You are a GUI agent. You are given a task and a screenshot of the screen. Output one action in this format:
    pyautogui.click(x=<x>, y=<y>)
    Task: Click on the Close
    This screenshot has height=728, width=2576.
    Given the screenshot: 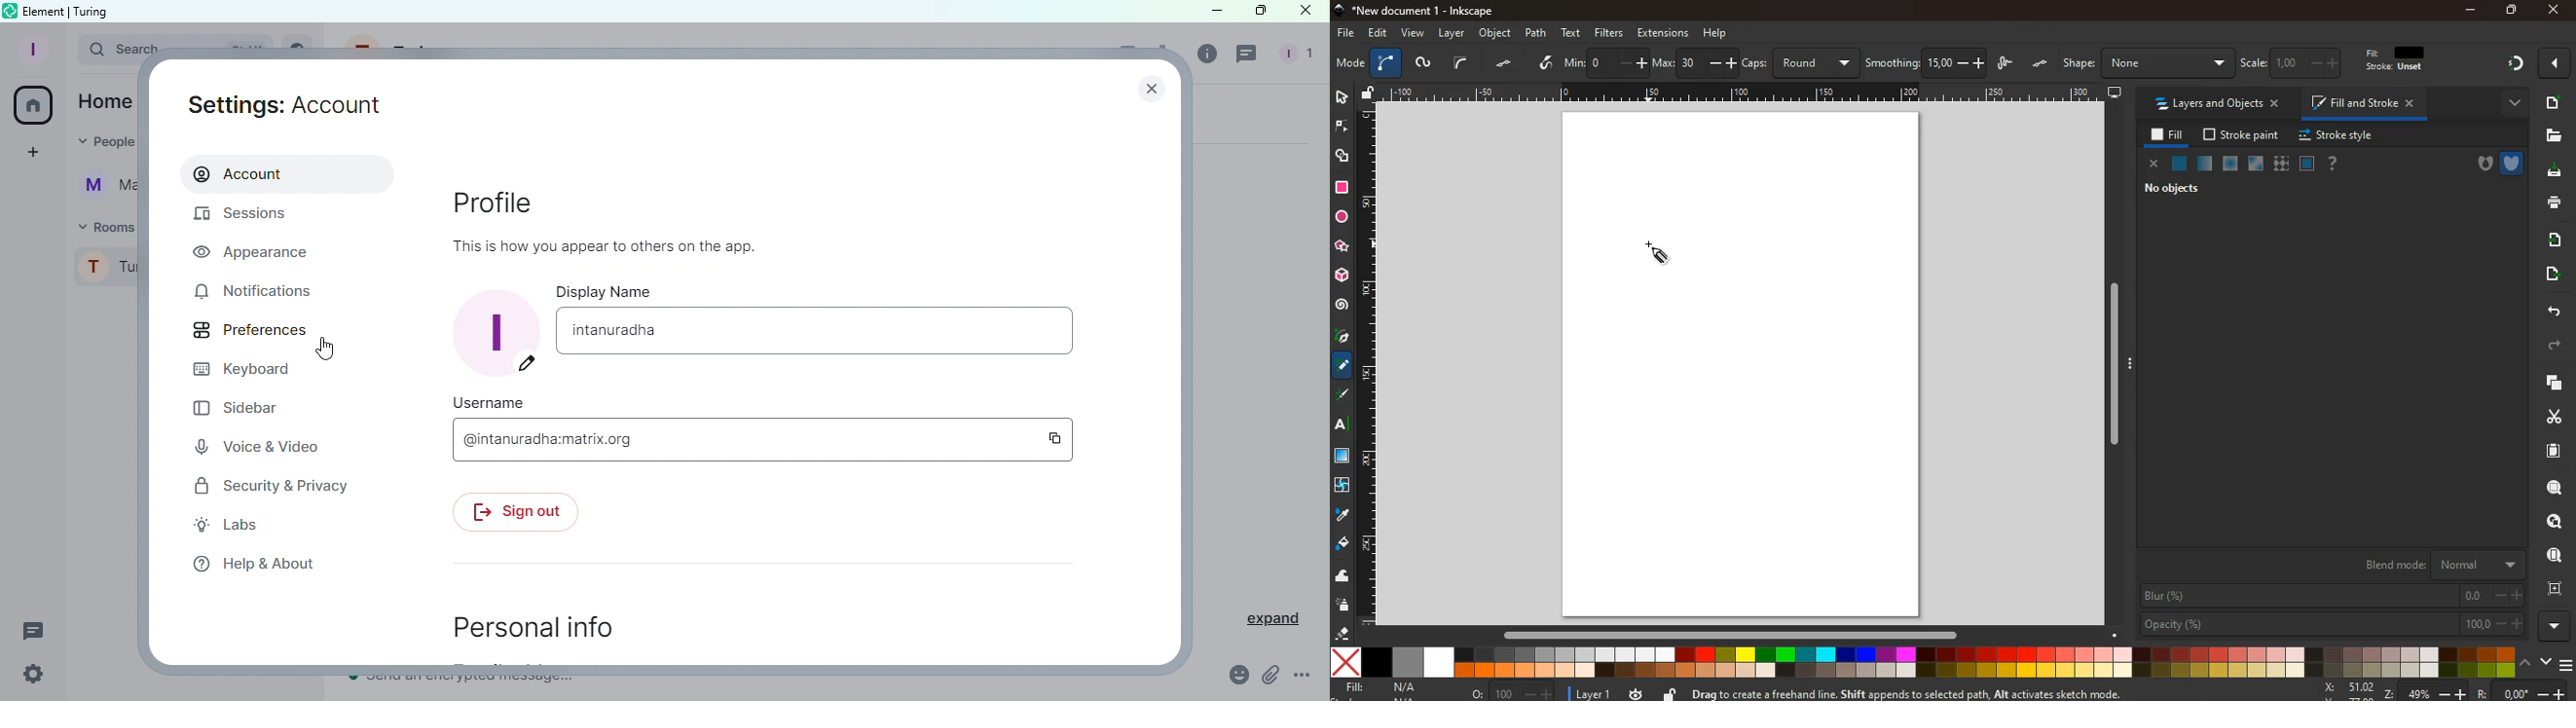 What is the action you would take?
    pyautogui.click(x=1305, y=14)
    